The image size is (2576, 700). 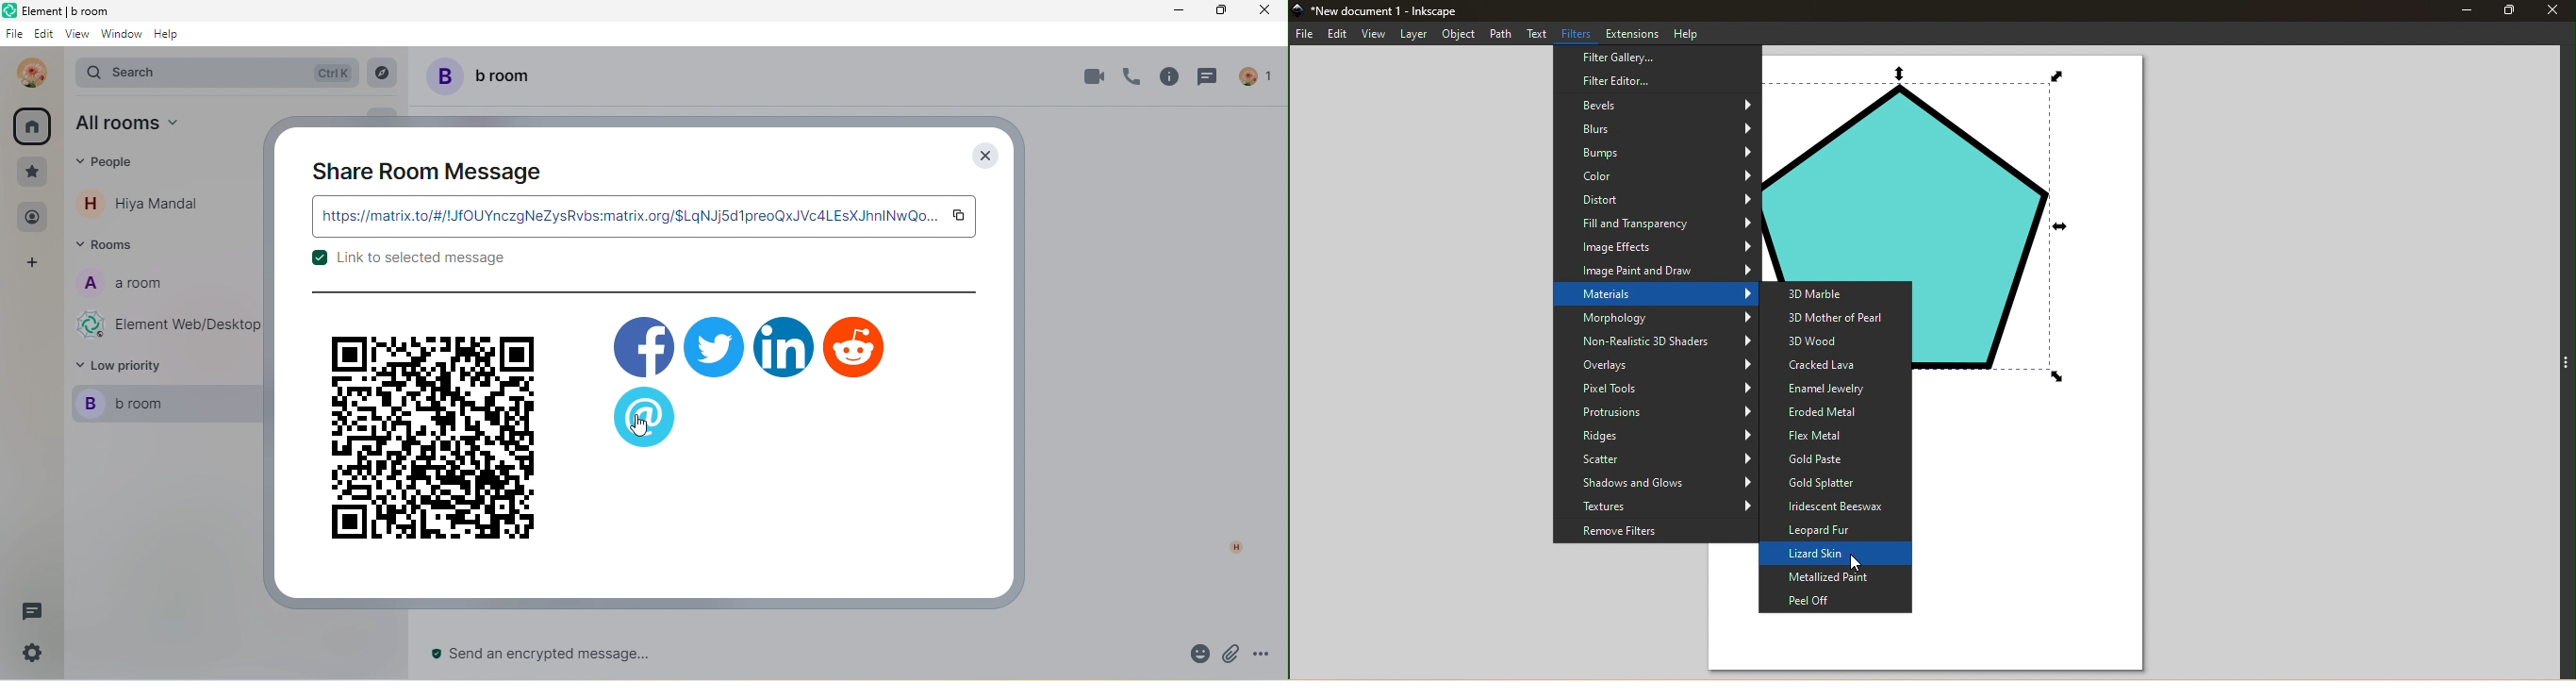 I want to click on Object, so click(x=1459, y=34).